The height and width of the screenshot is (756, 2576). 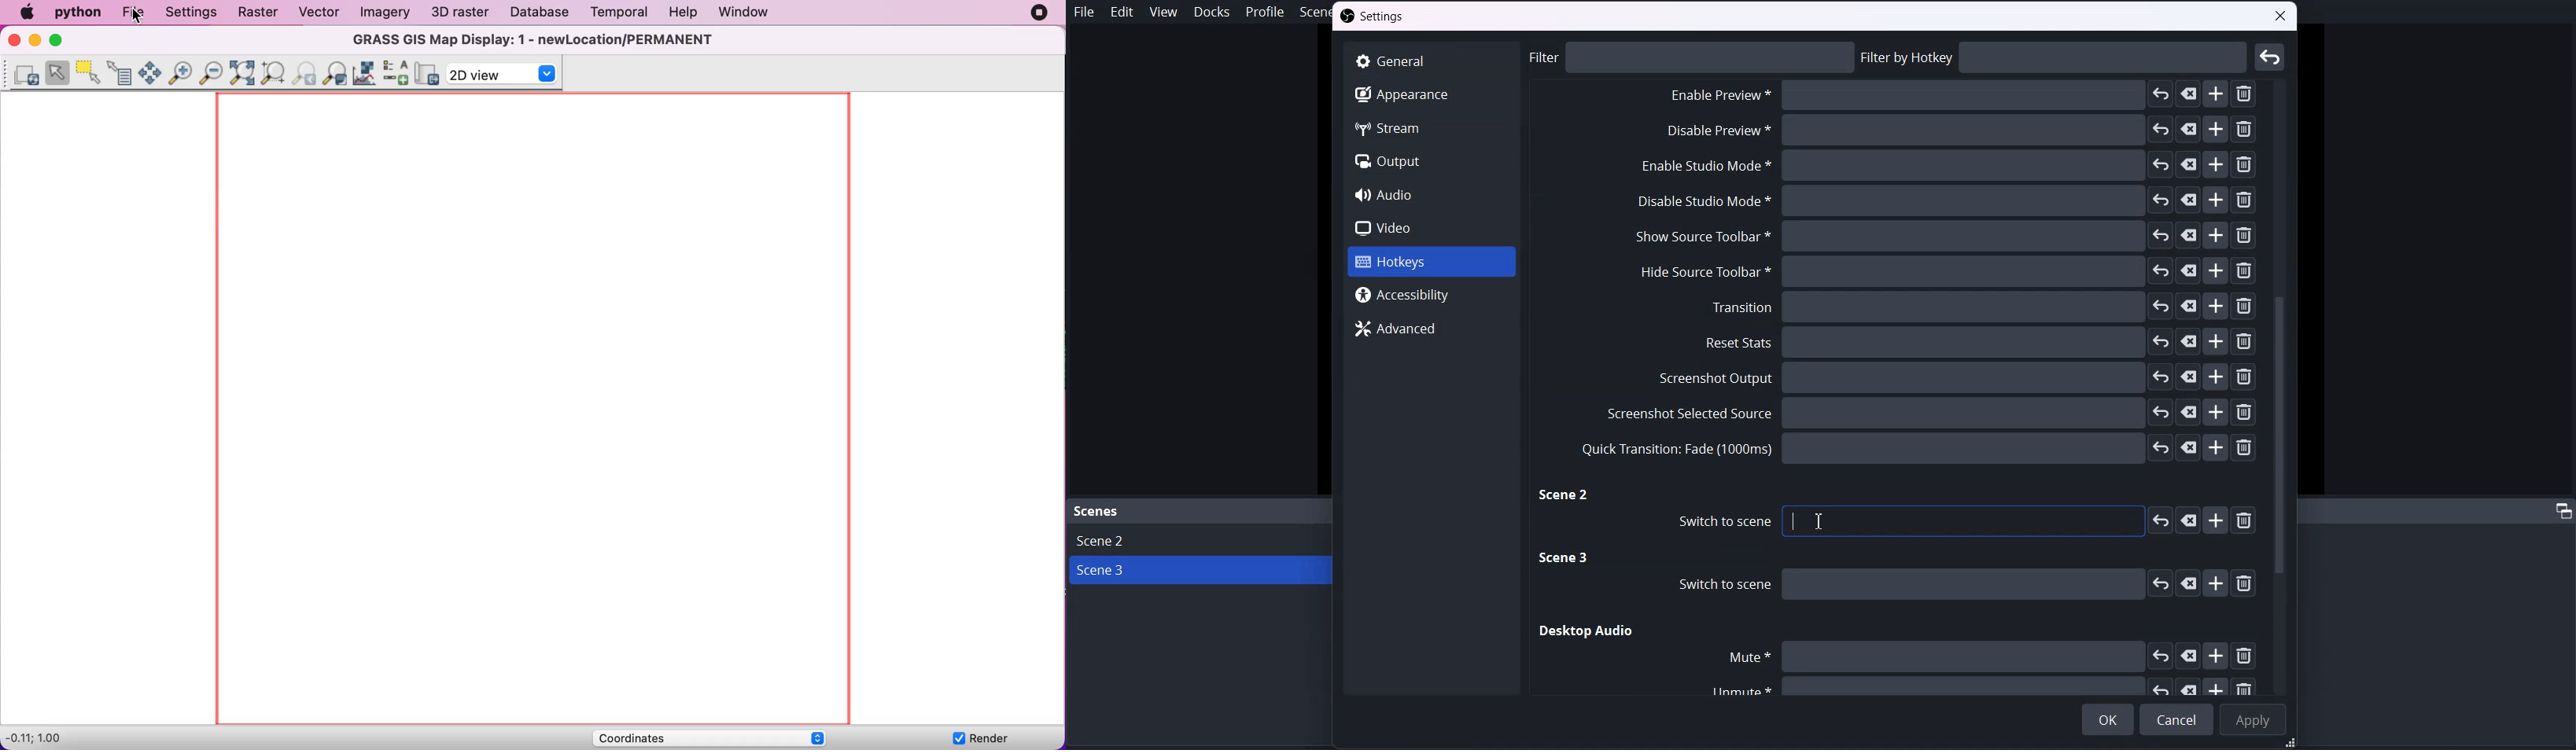 What do you see at coordinates (1916, 448) in the screenshot?
I see `Quick transition fade` at bounding box center [1916, 448].